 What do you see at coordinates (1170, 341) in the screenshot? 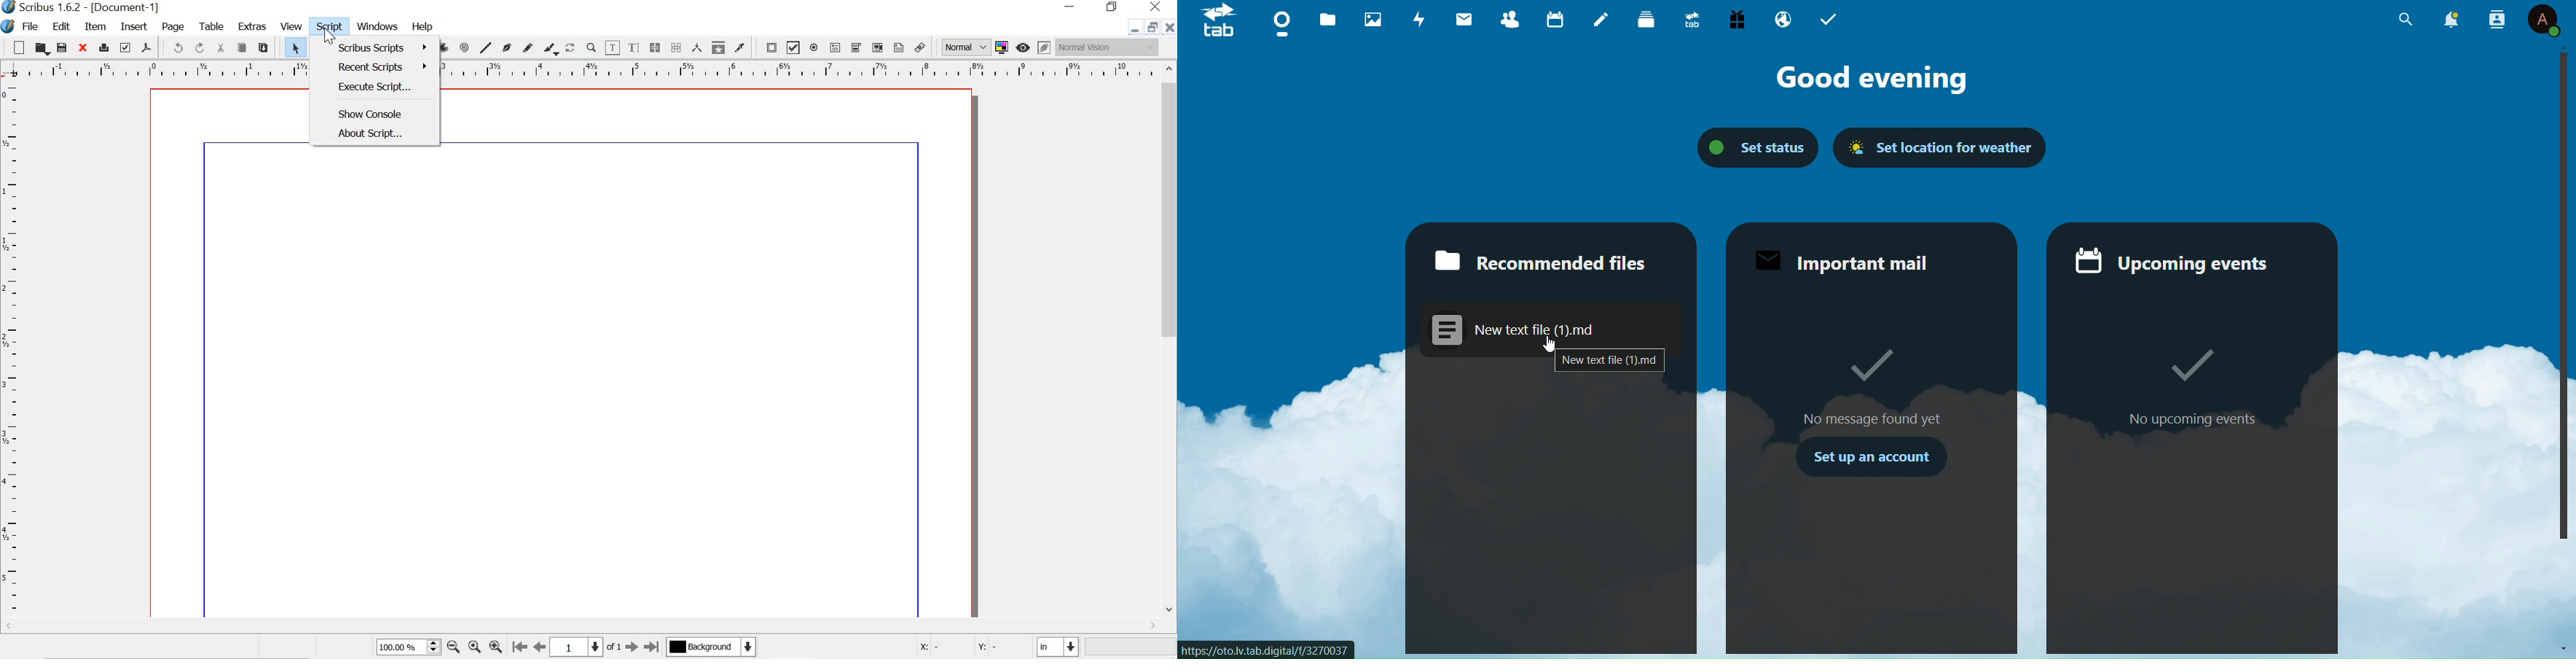
I see `scrollbar` at bounding box center [1170, 341].